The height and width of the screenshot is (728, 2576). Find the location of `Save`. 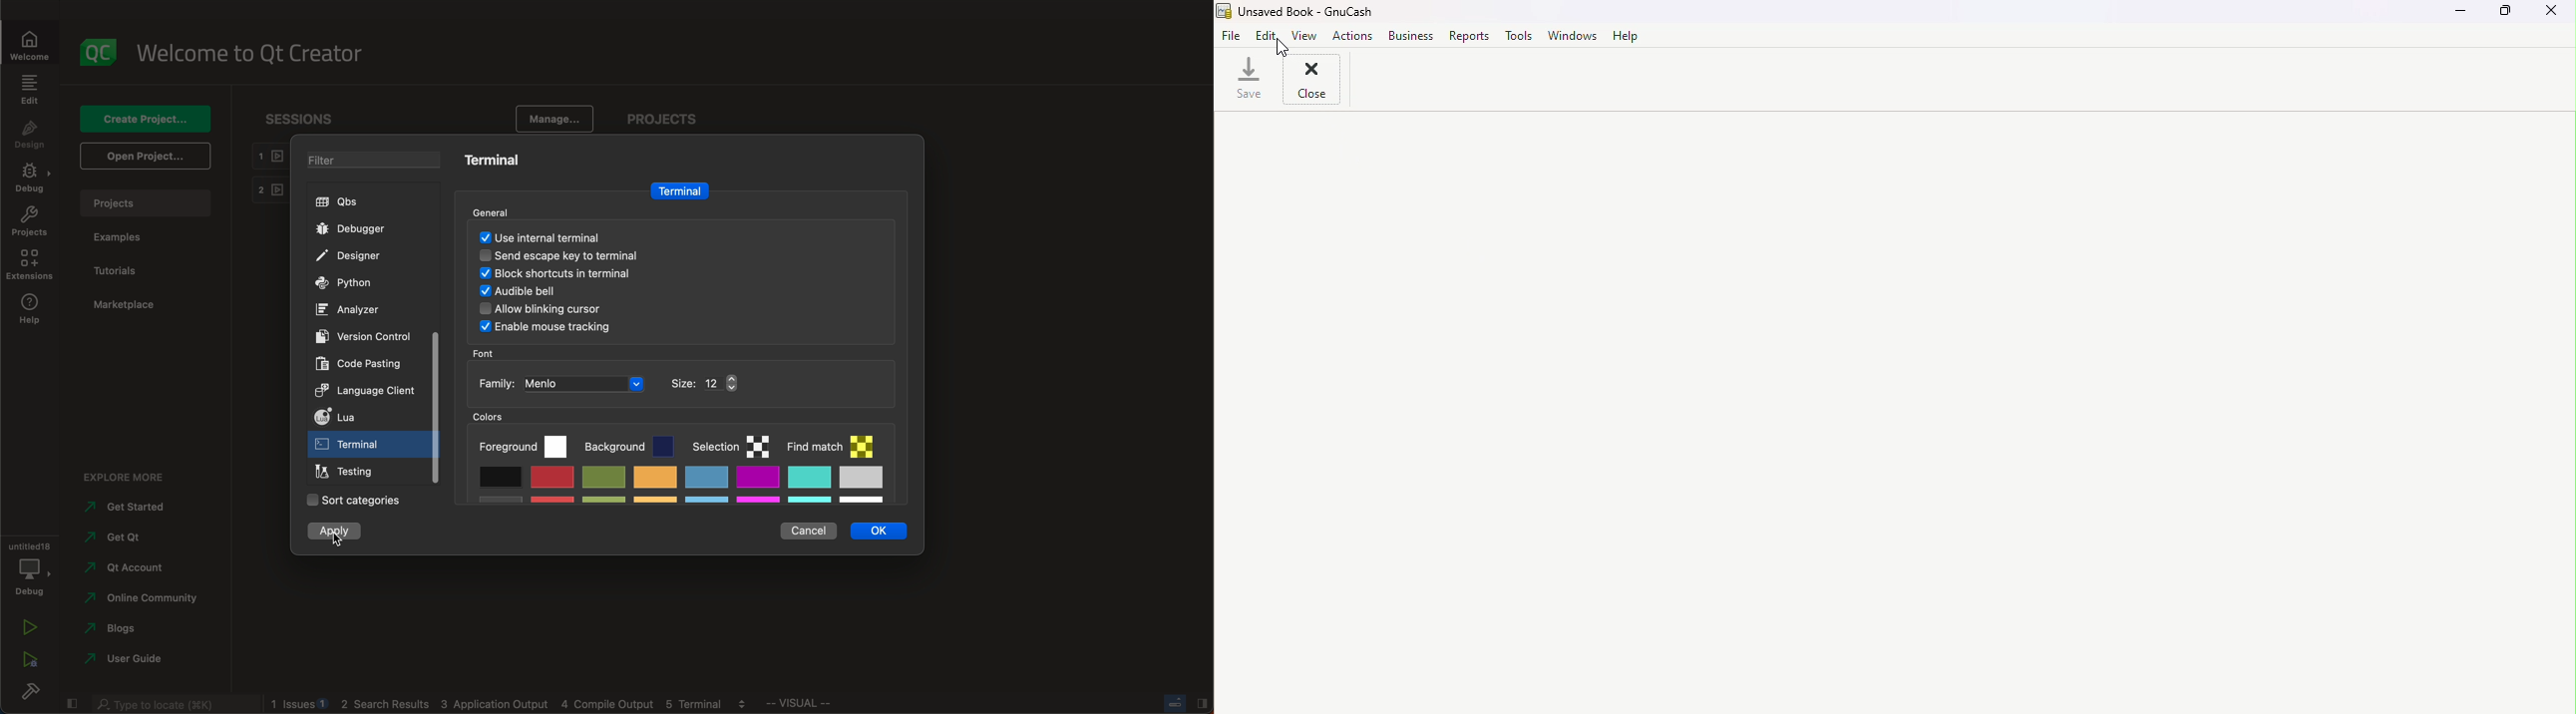

Save is located at coordinates (1247, 82).